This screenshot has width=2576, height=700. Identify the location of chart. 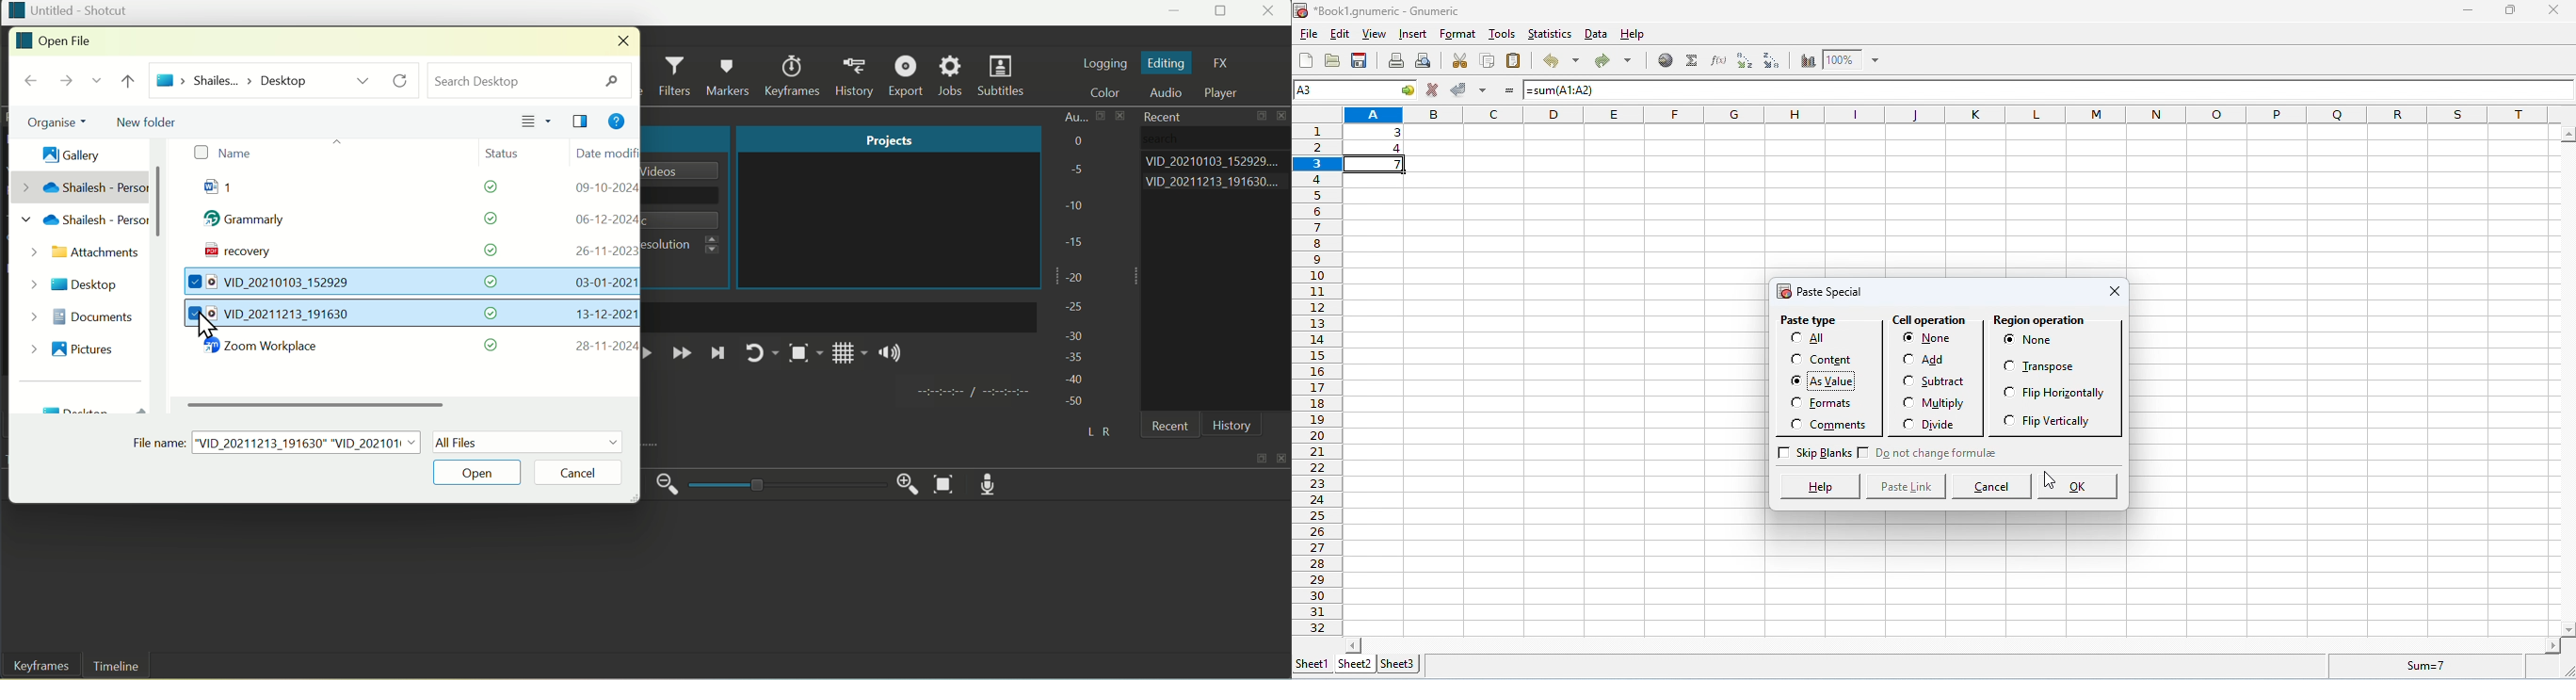
(1806, 60).